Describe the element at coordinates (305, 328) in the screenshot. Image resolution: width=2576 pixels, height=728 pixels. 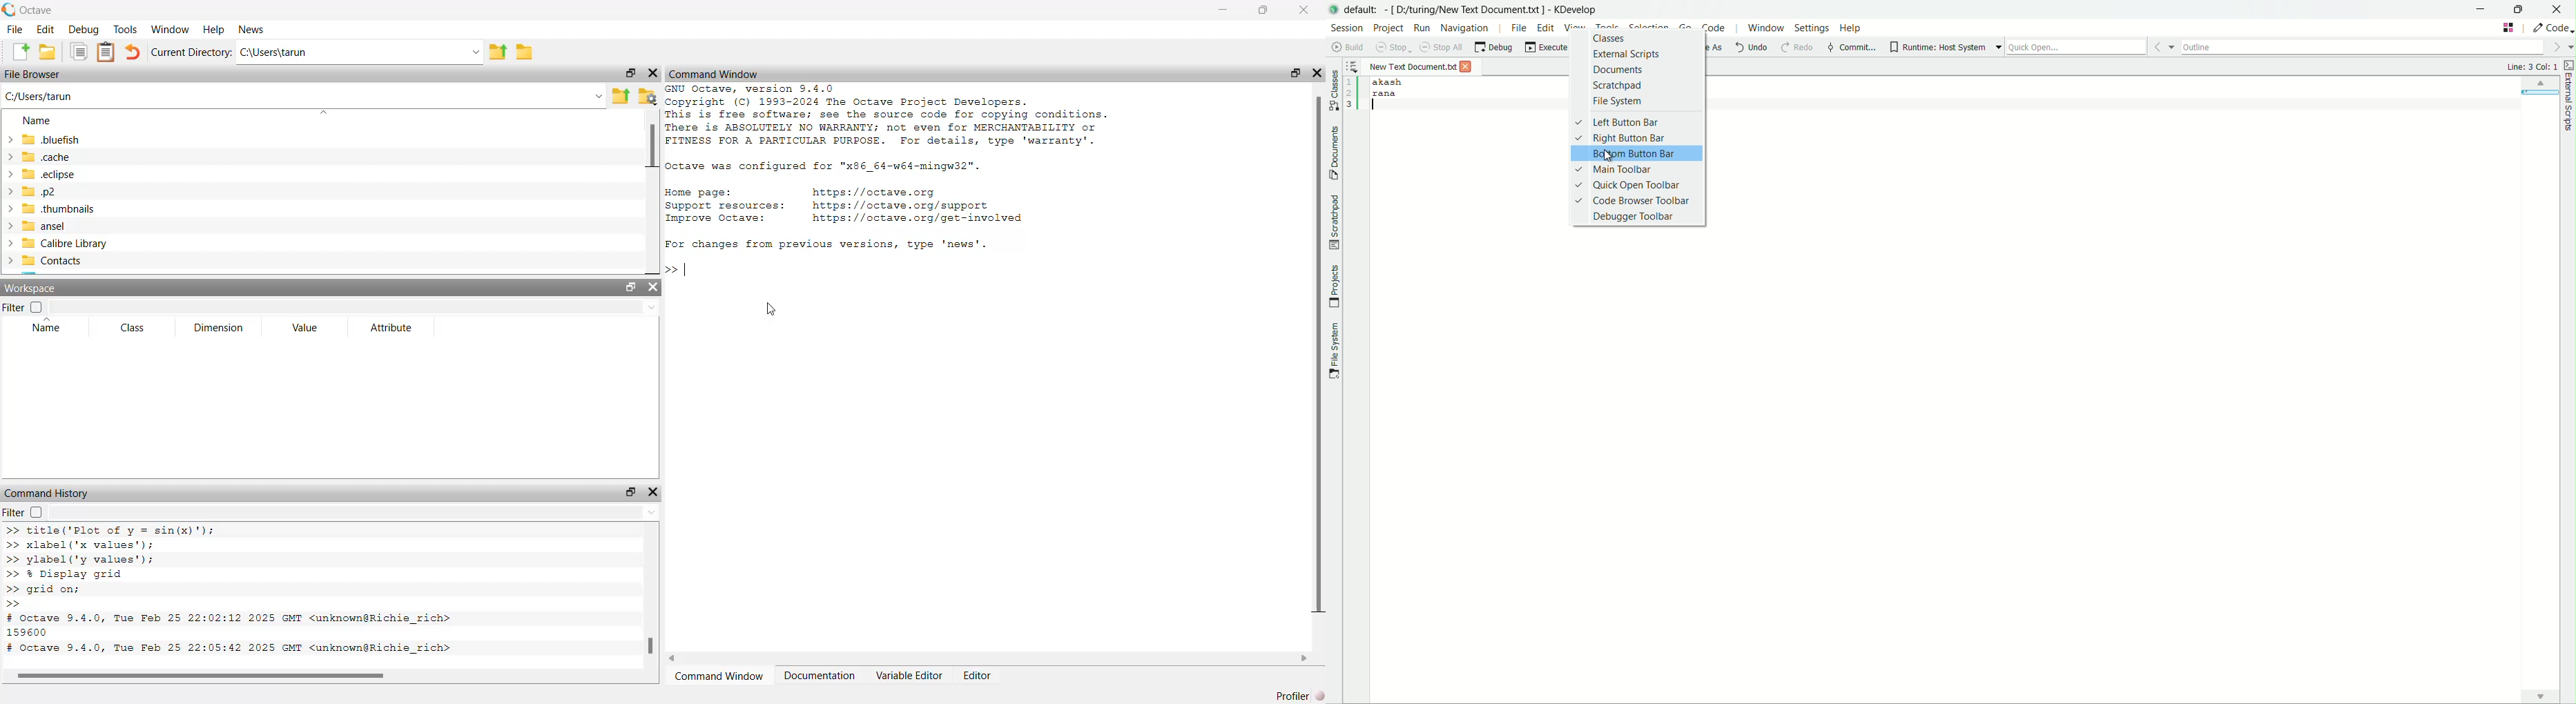
I see `Value` at that location.